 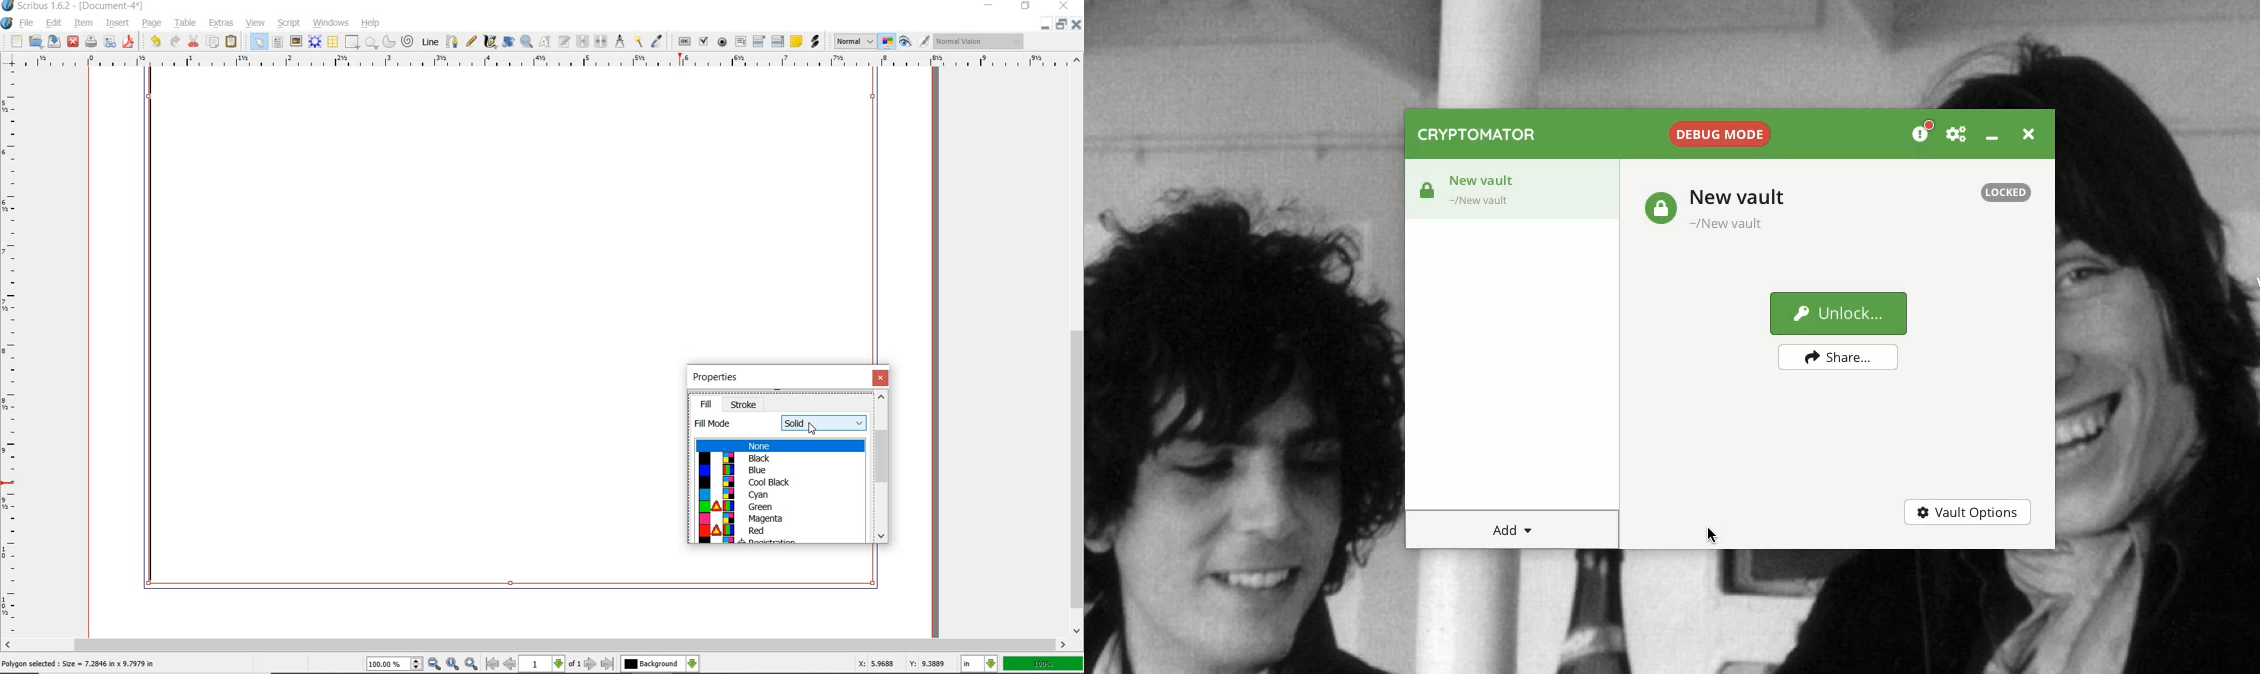 What do you see at coordinates (900, 663) in the screenshot?
I see `X: 5.9688 Y: 9.3889` at bounding box center [900, 663].